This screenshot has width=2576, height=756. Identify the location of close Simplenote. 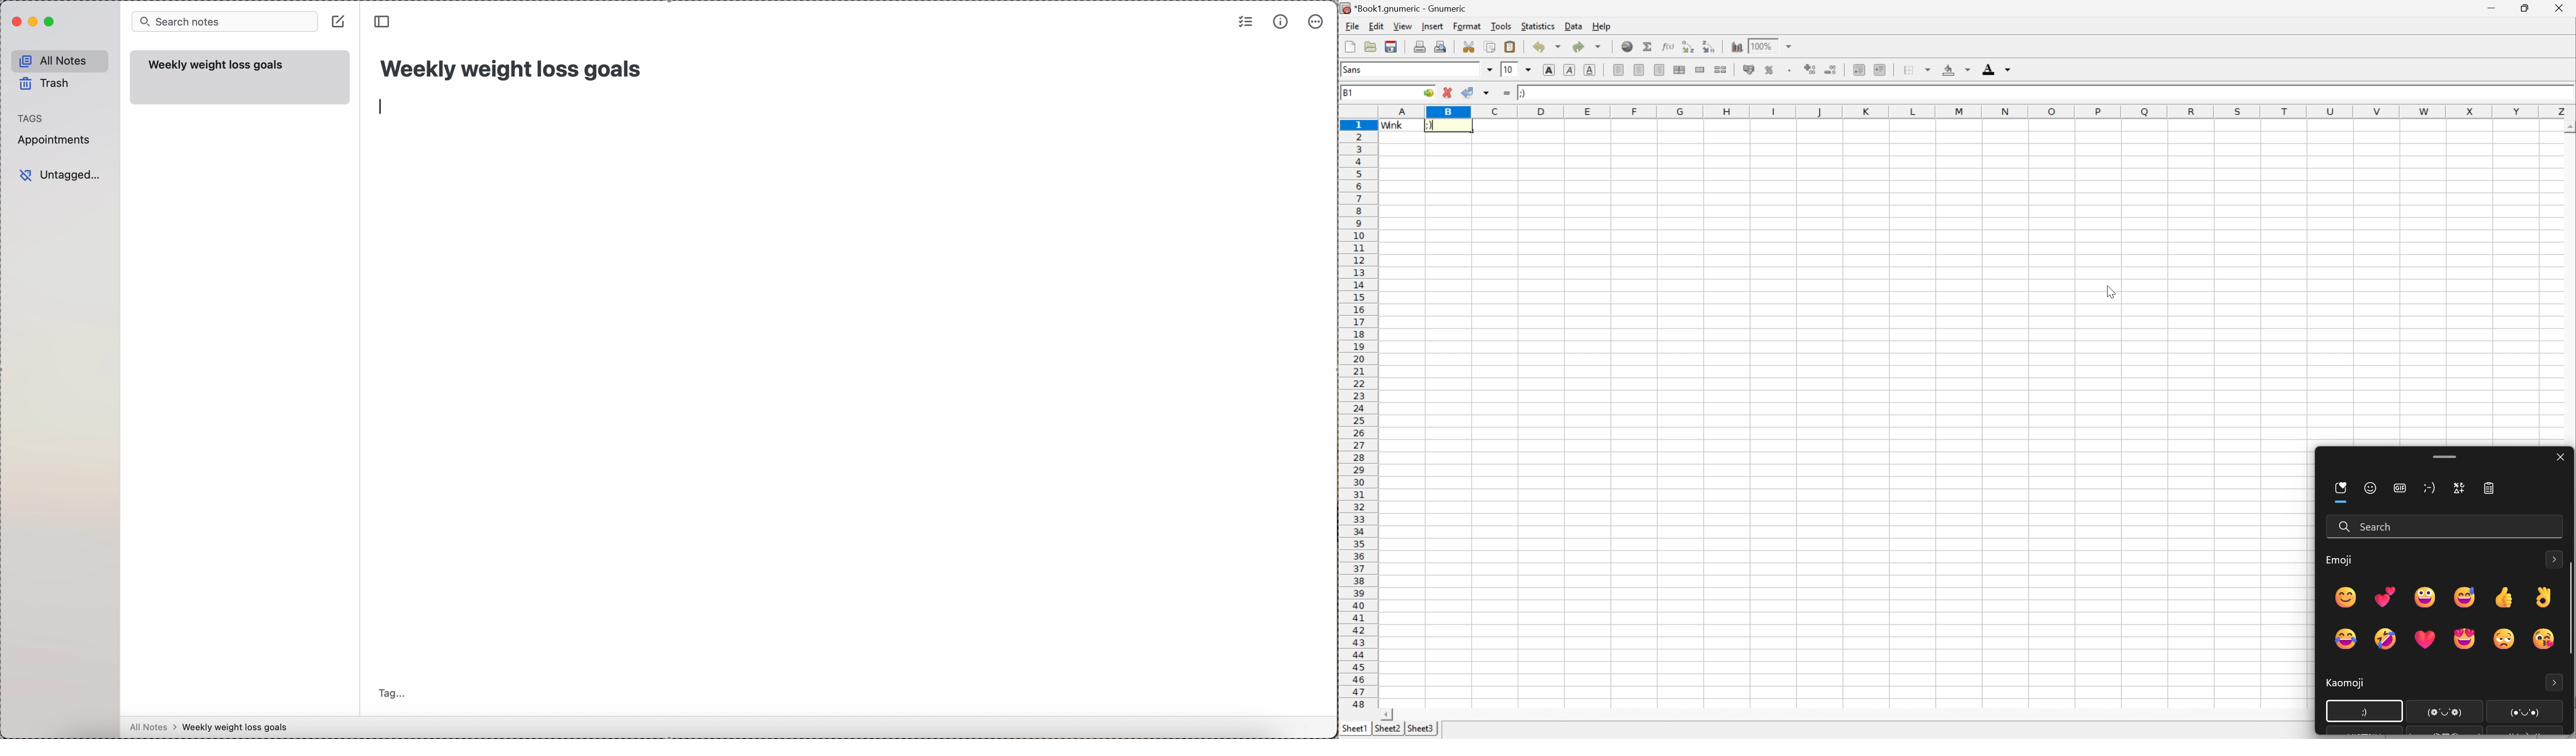
(17, 21).